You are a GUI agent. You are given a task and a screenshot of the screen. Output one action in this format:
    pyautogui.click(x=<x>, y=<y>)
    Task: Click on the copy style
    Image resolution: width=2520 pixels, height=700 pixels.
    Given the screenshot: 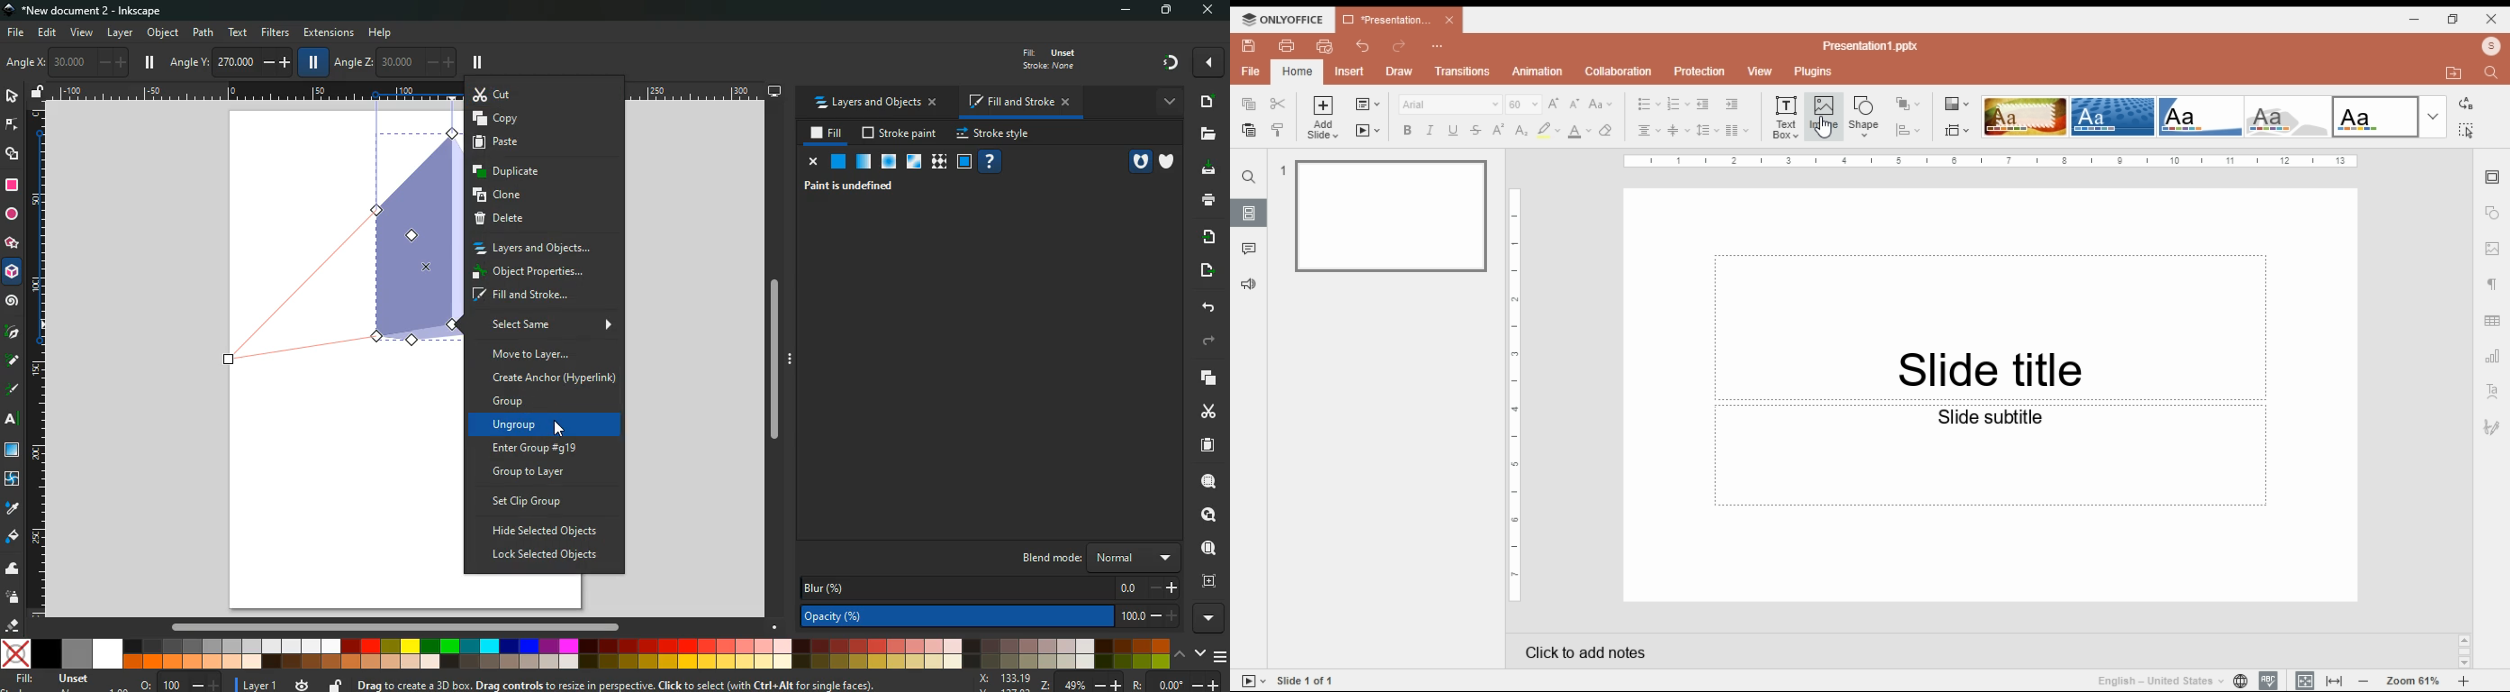 What is the action you would take?
    pyautogui.click(x=1279, y=129)
    